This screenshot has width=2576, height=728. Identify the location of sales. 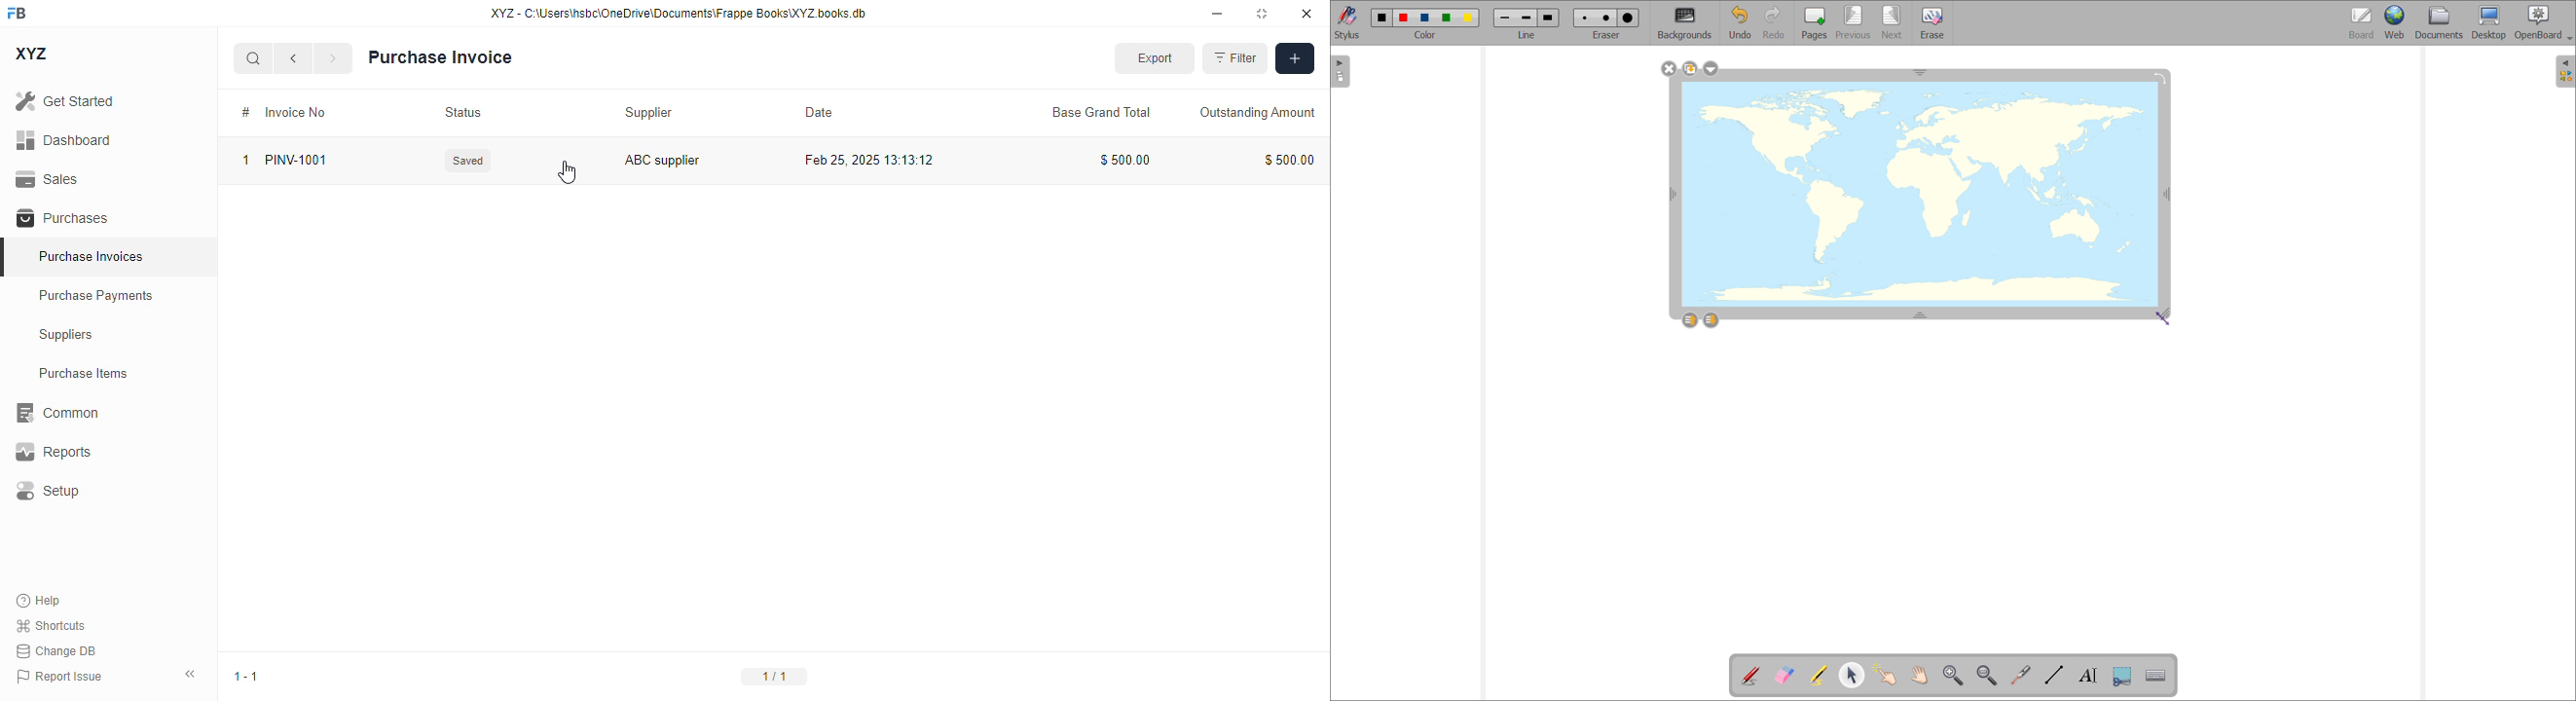
(51, 179).